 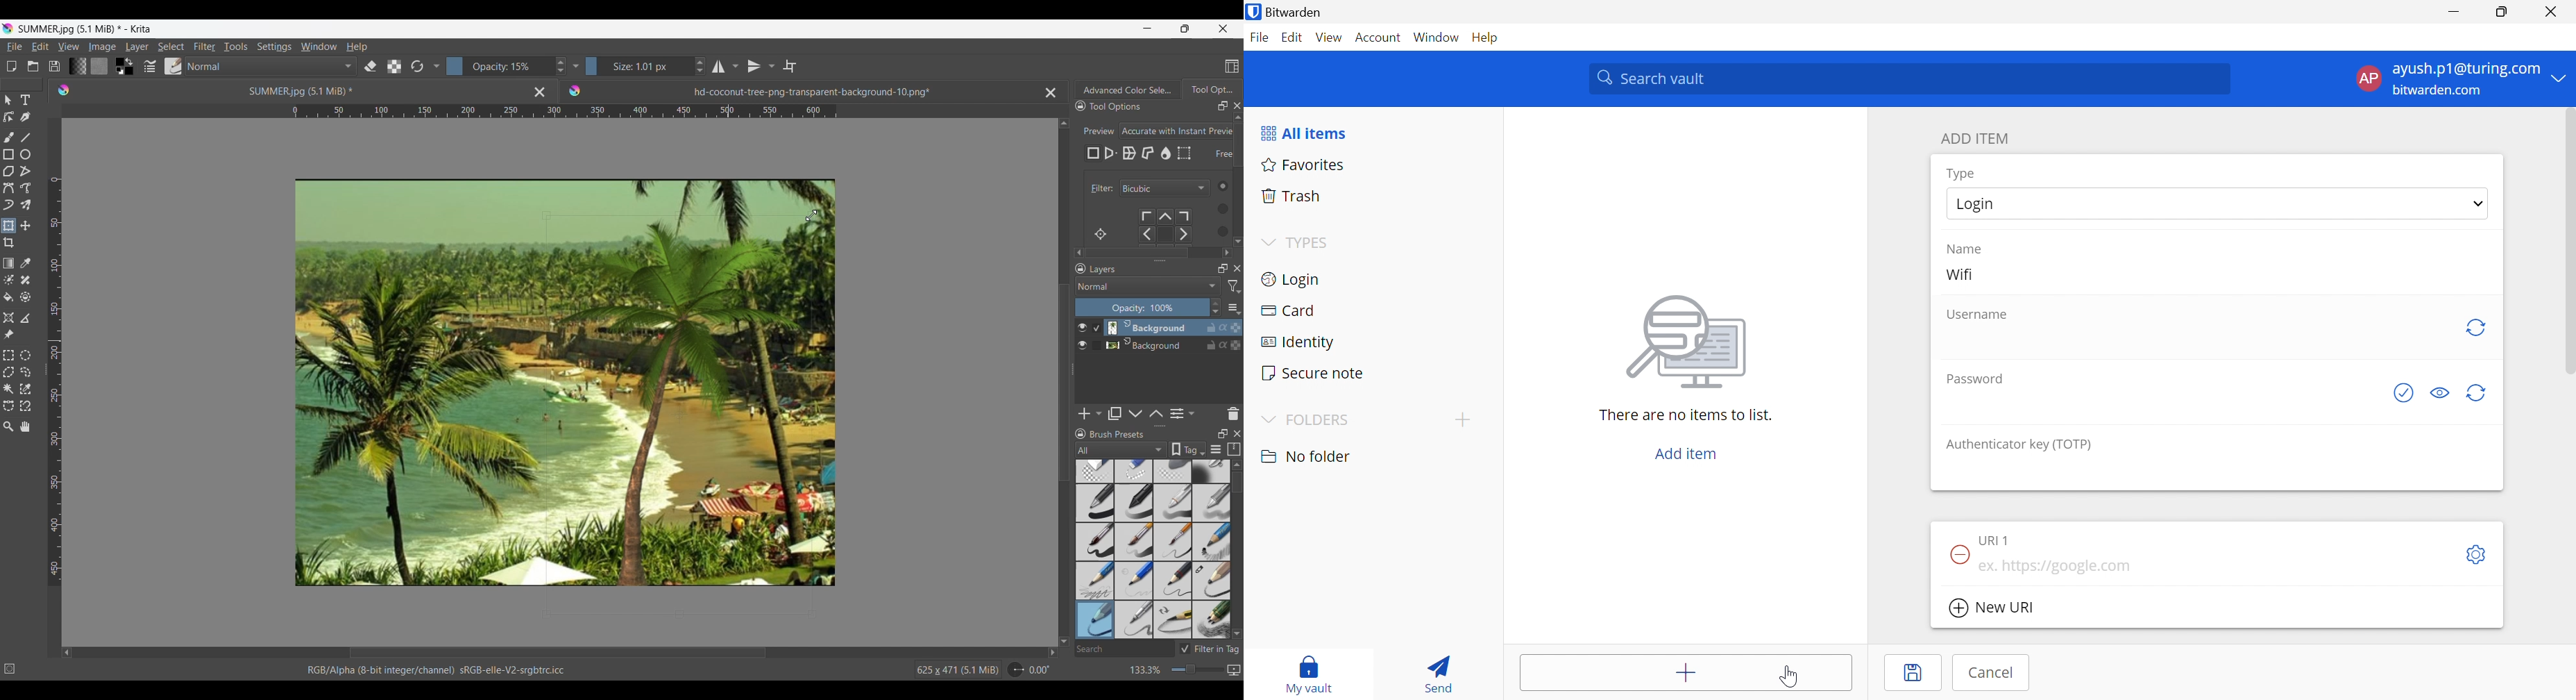 I want to click on Increase/Decrease size, so click(x=646, y=66).